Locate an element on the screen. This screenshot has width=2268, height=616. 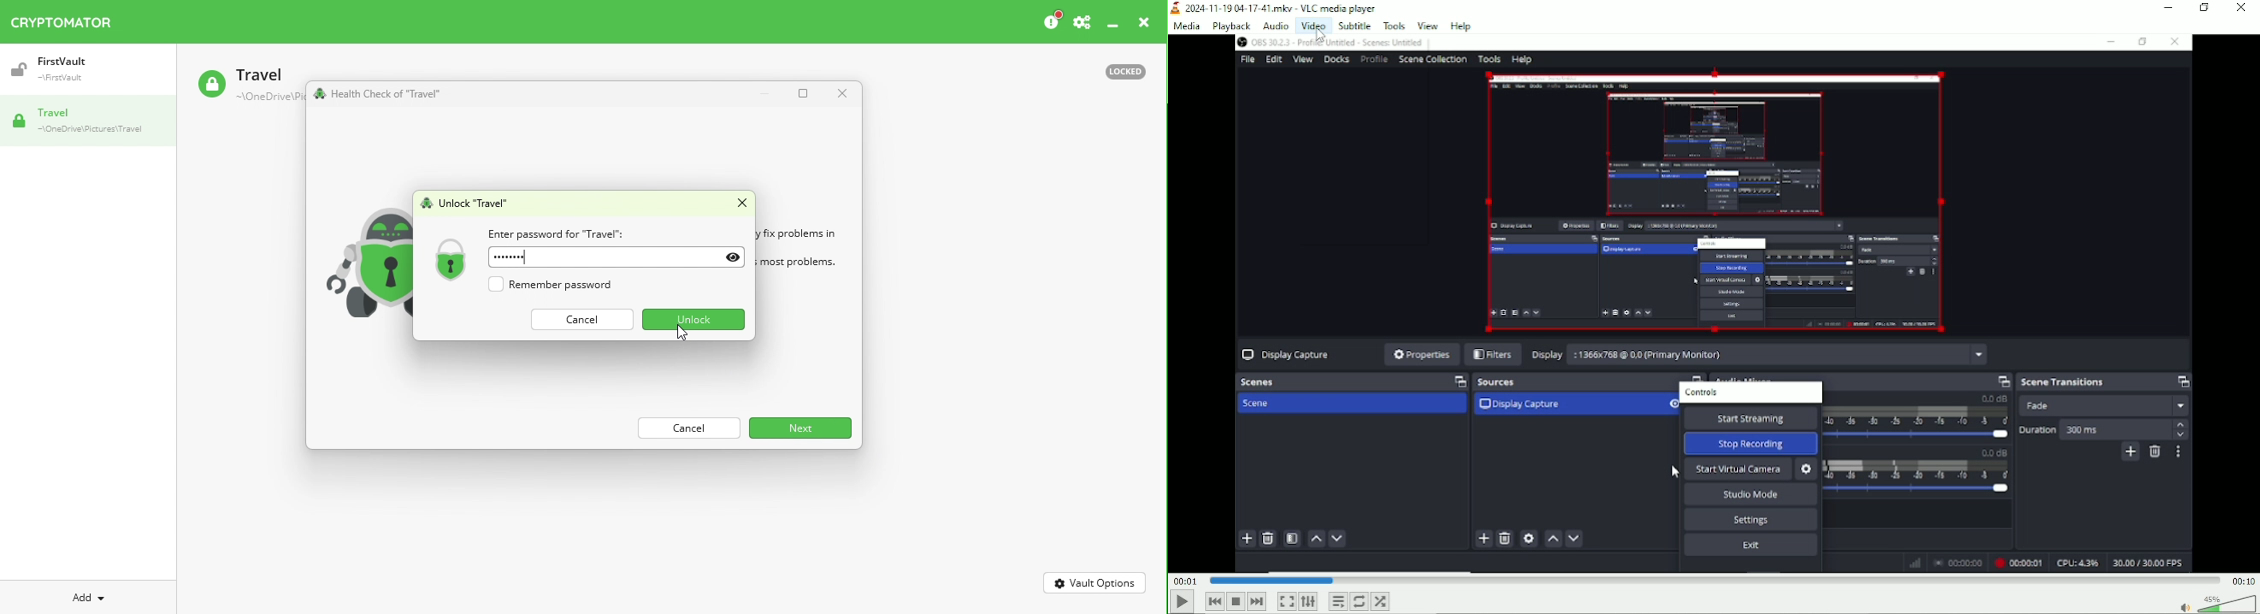
view is located at coordinates (1428, 25).